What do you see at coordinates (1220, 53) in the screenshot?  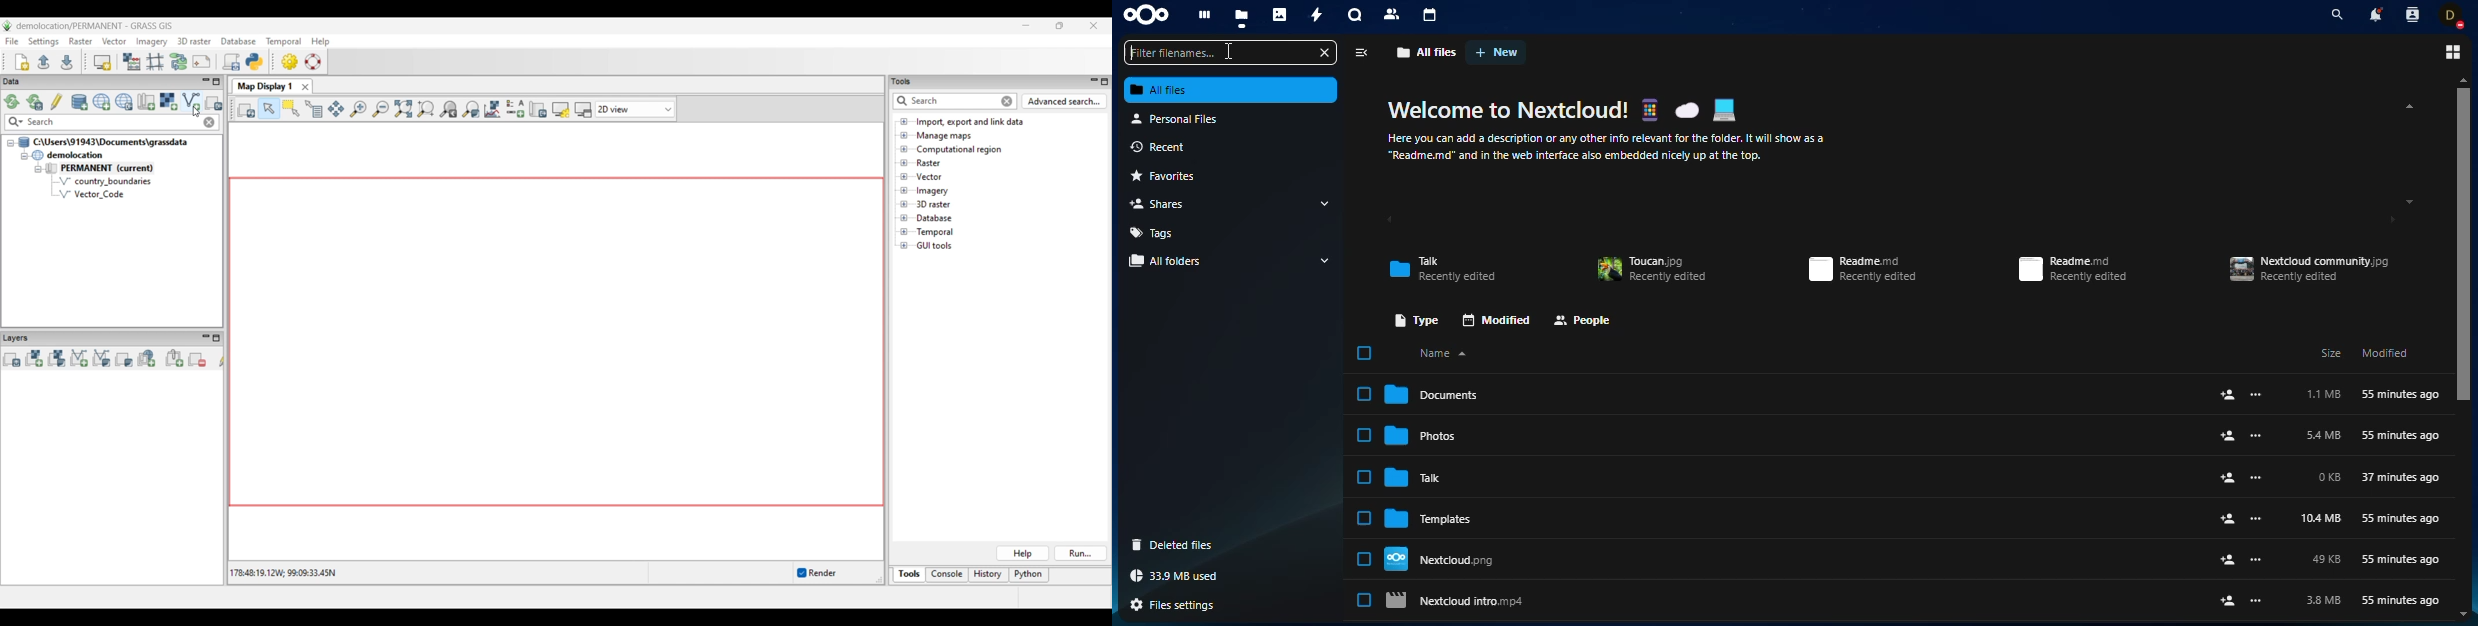 I see `Filter filenames...` at bounding box center [1220, 53].